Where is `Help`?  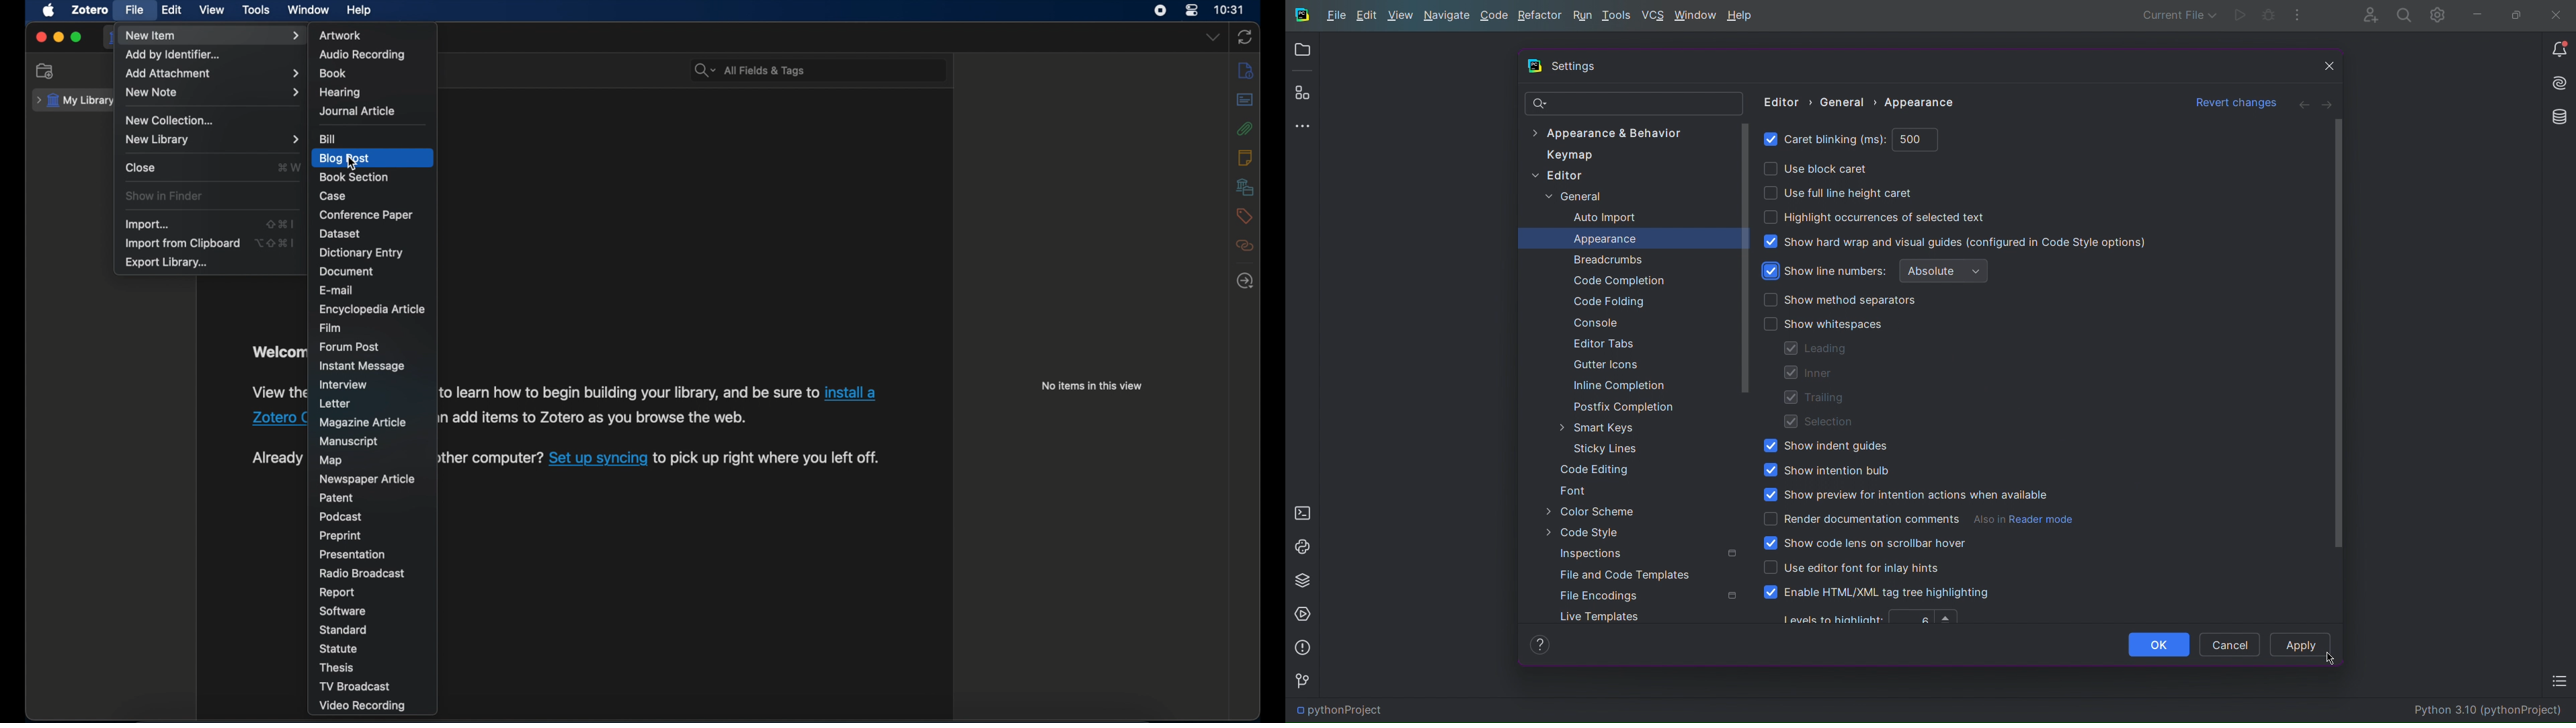 Help is located at coordinates (1541, 644).